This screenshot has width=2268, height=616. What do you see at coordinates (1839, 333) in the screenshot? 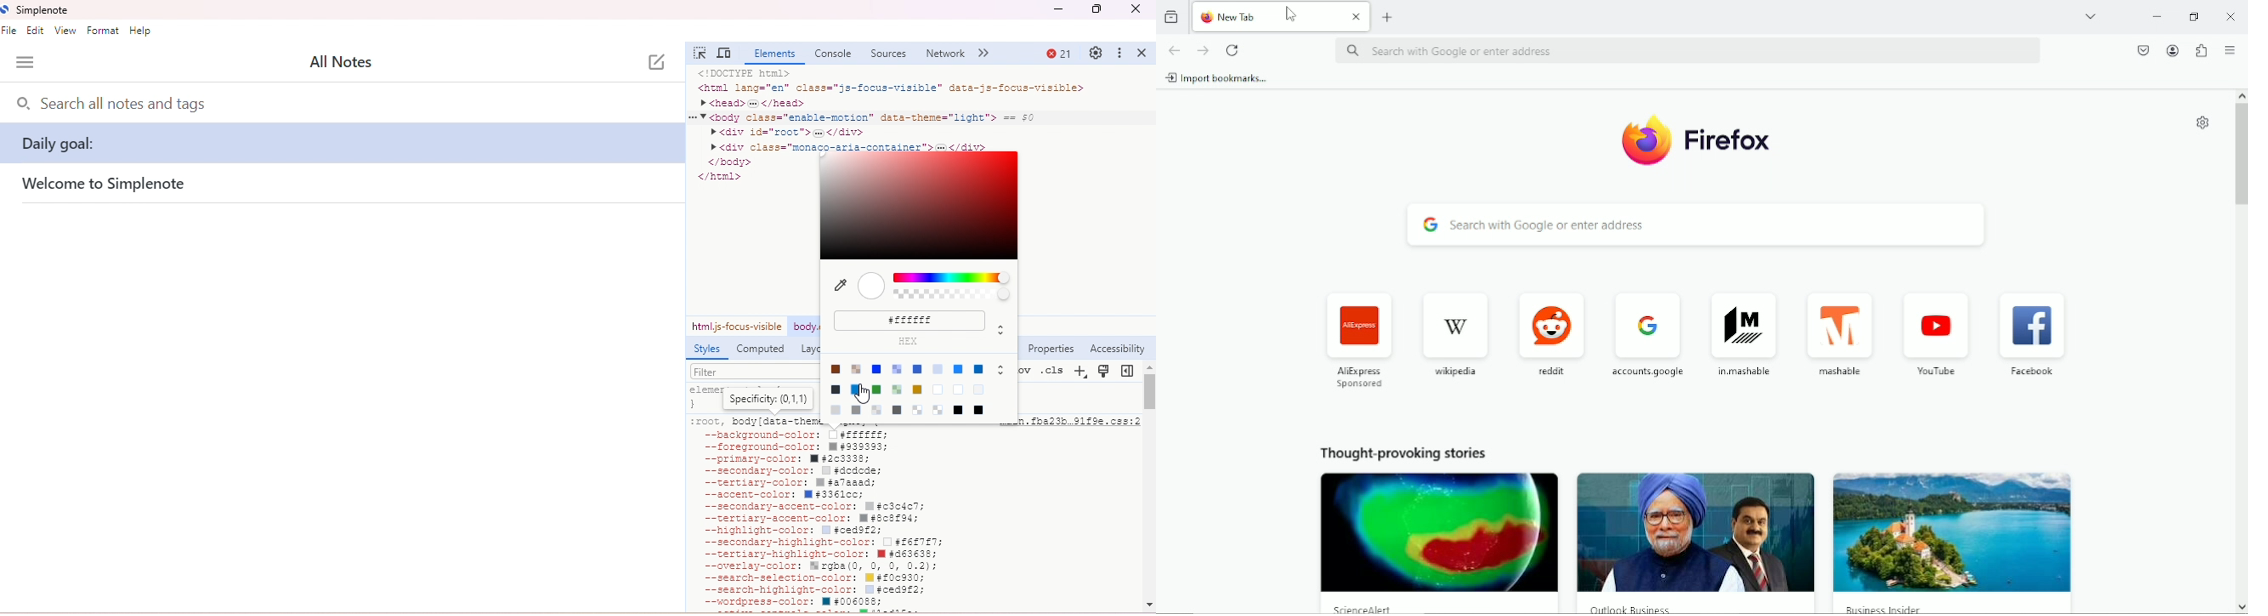
I see `mashable` at bounding box center [1839, 333].